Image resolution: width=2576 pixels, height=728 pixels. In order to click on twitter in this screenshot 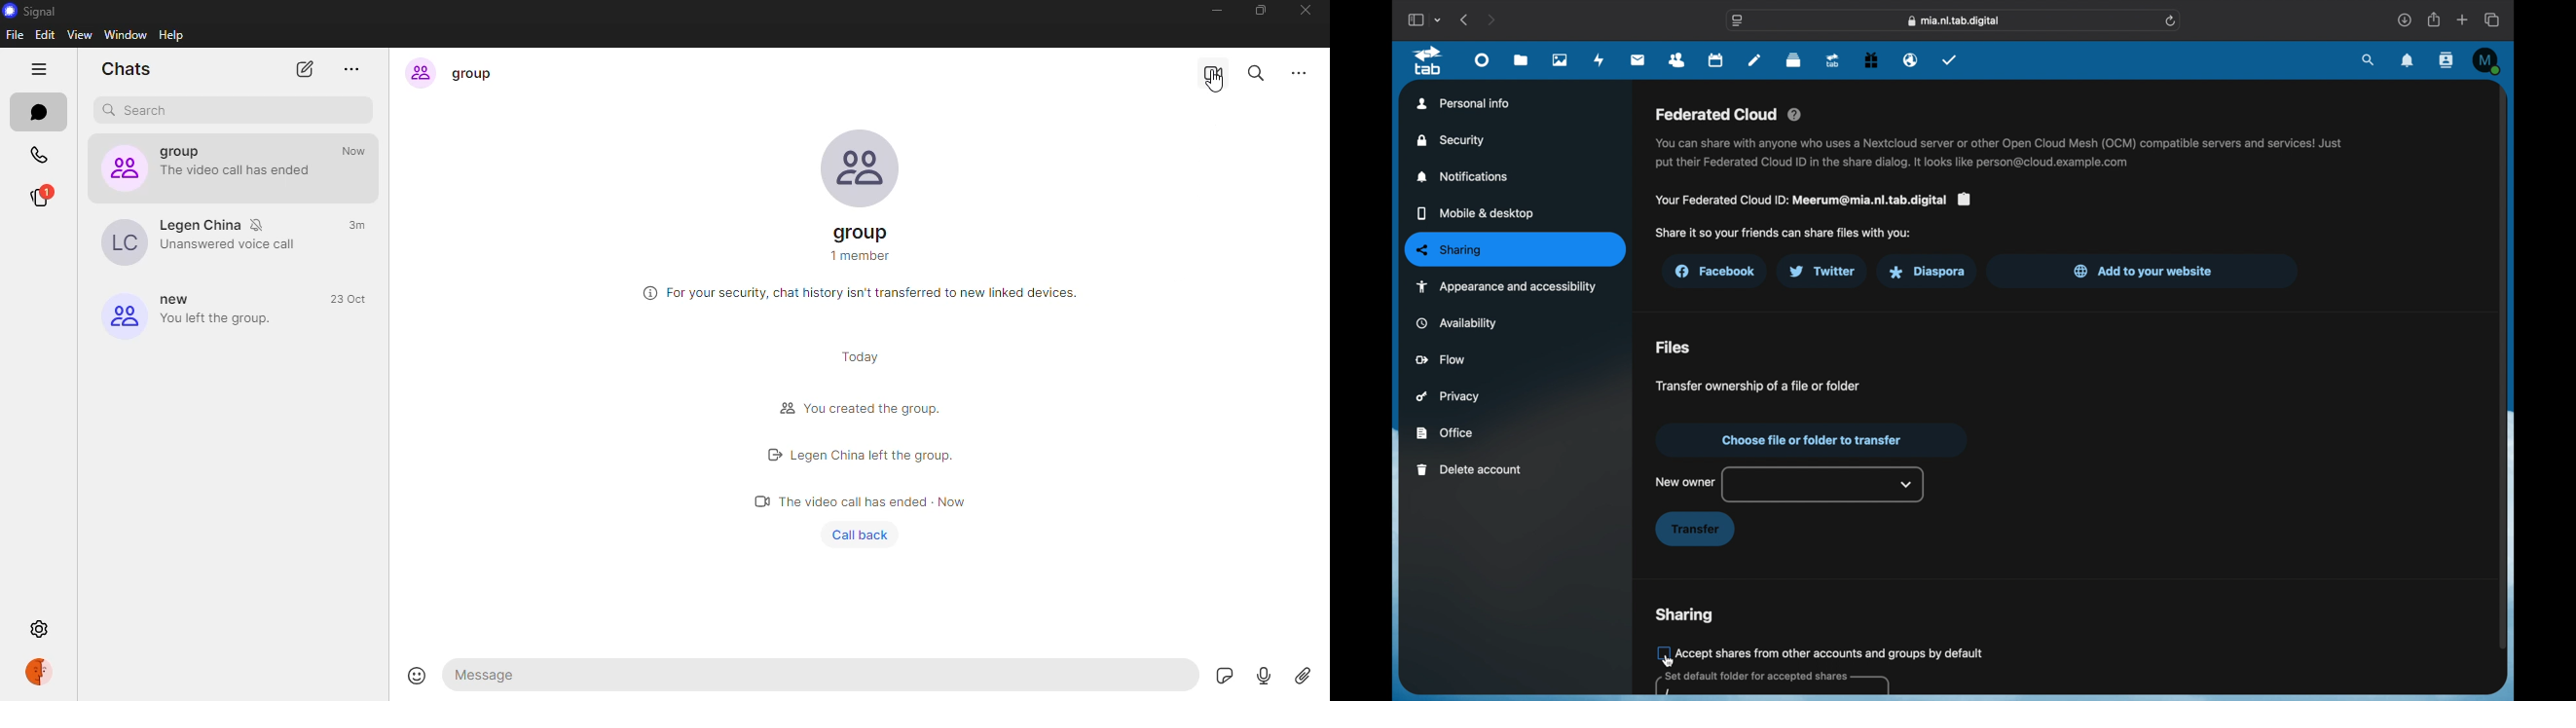, I will do `click(1822, 271)`.